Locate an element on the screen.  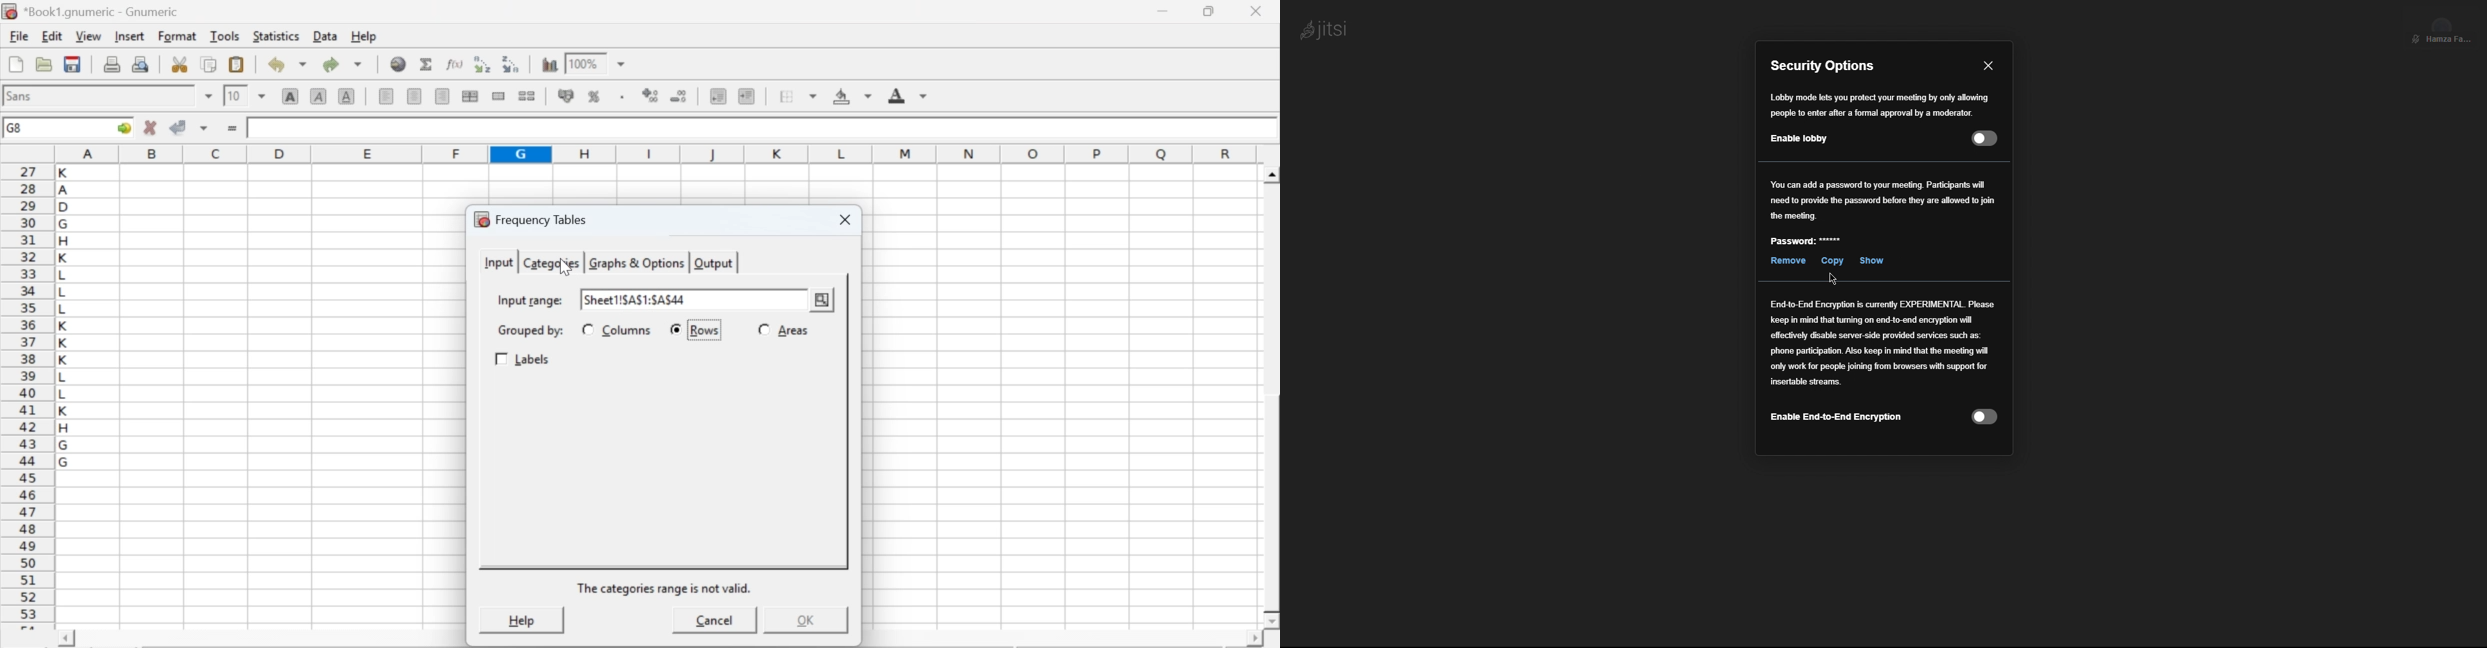
sheet1!$A$1:$A$44 is located at coordinates (636, 299).